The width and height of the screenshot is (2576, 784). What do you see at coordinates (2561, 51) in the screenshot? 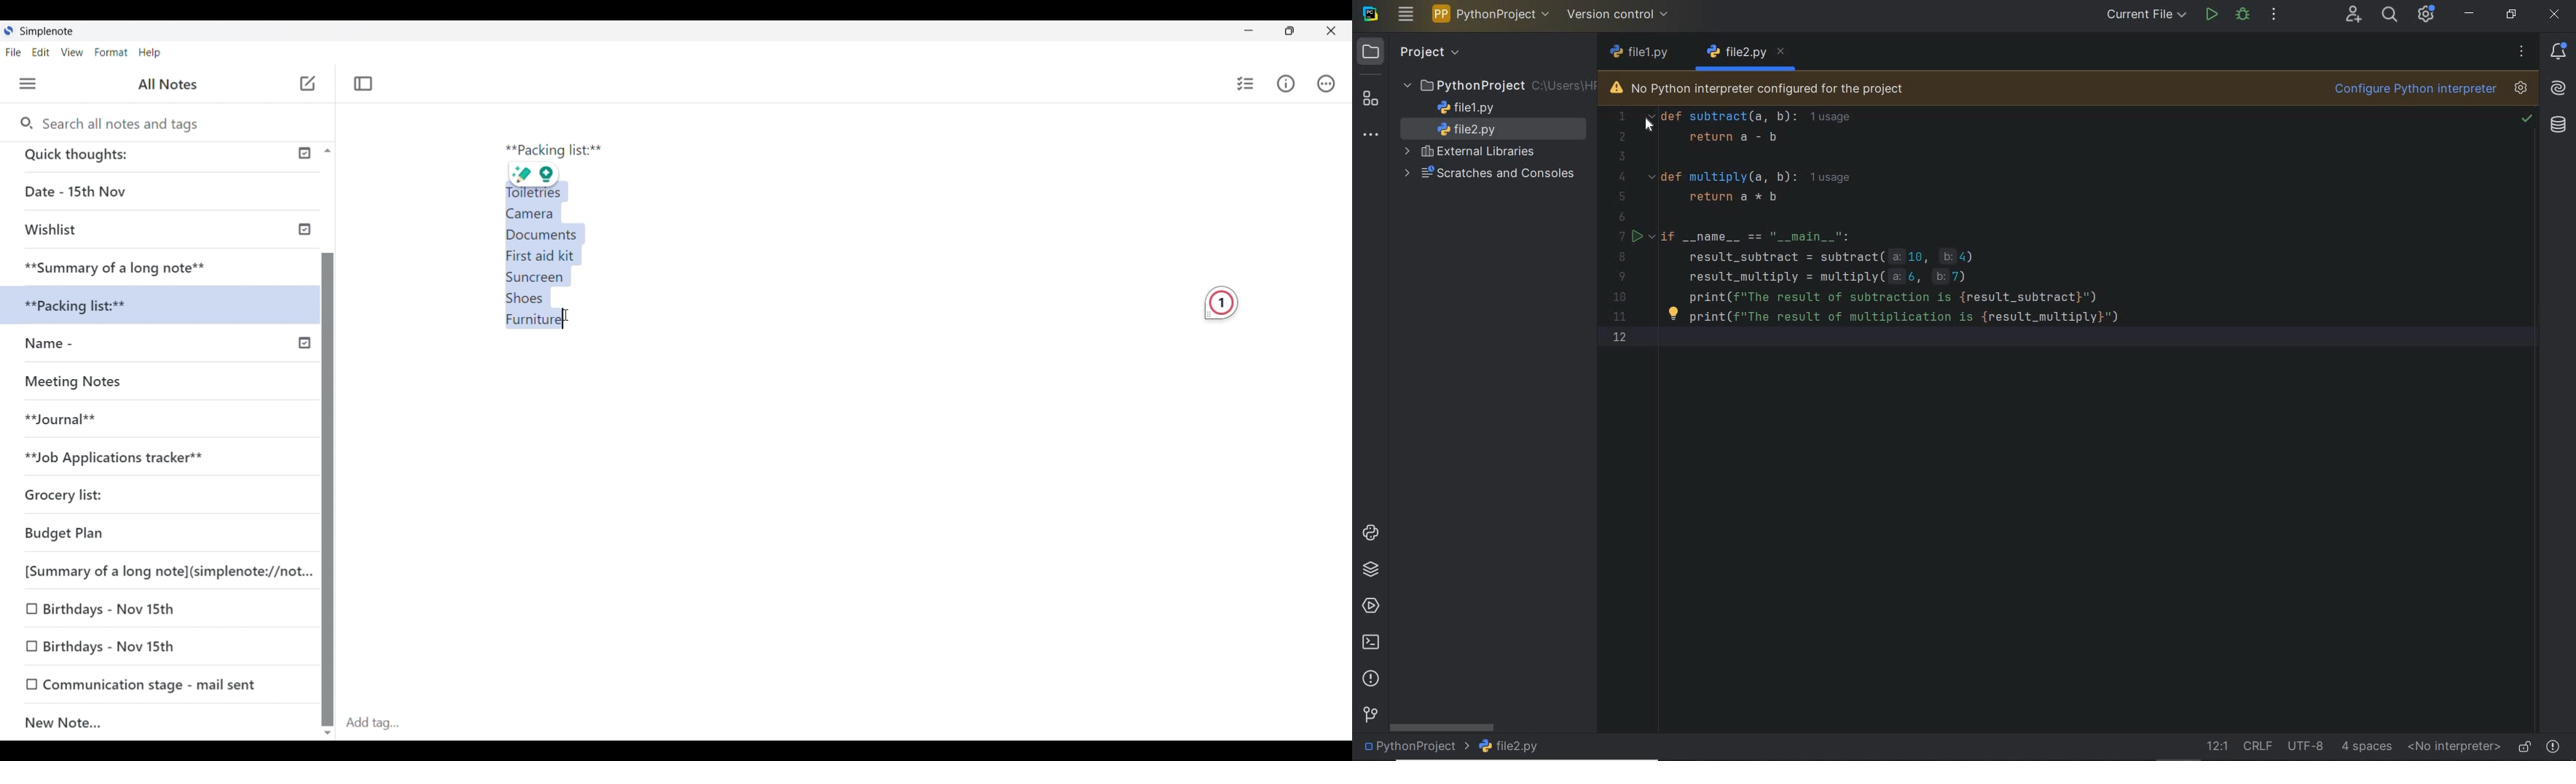
I see `notifications` at bounding box center [2561, 51].